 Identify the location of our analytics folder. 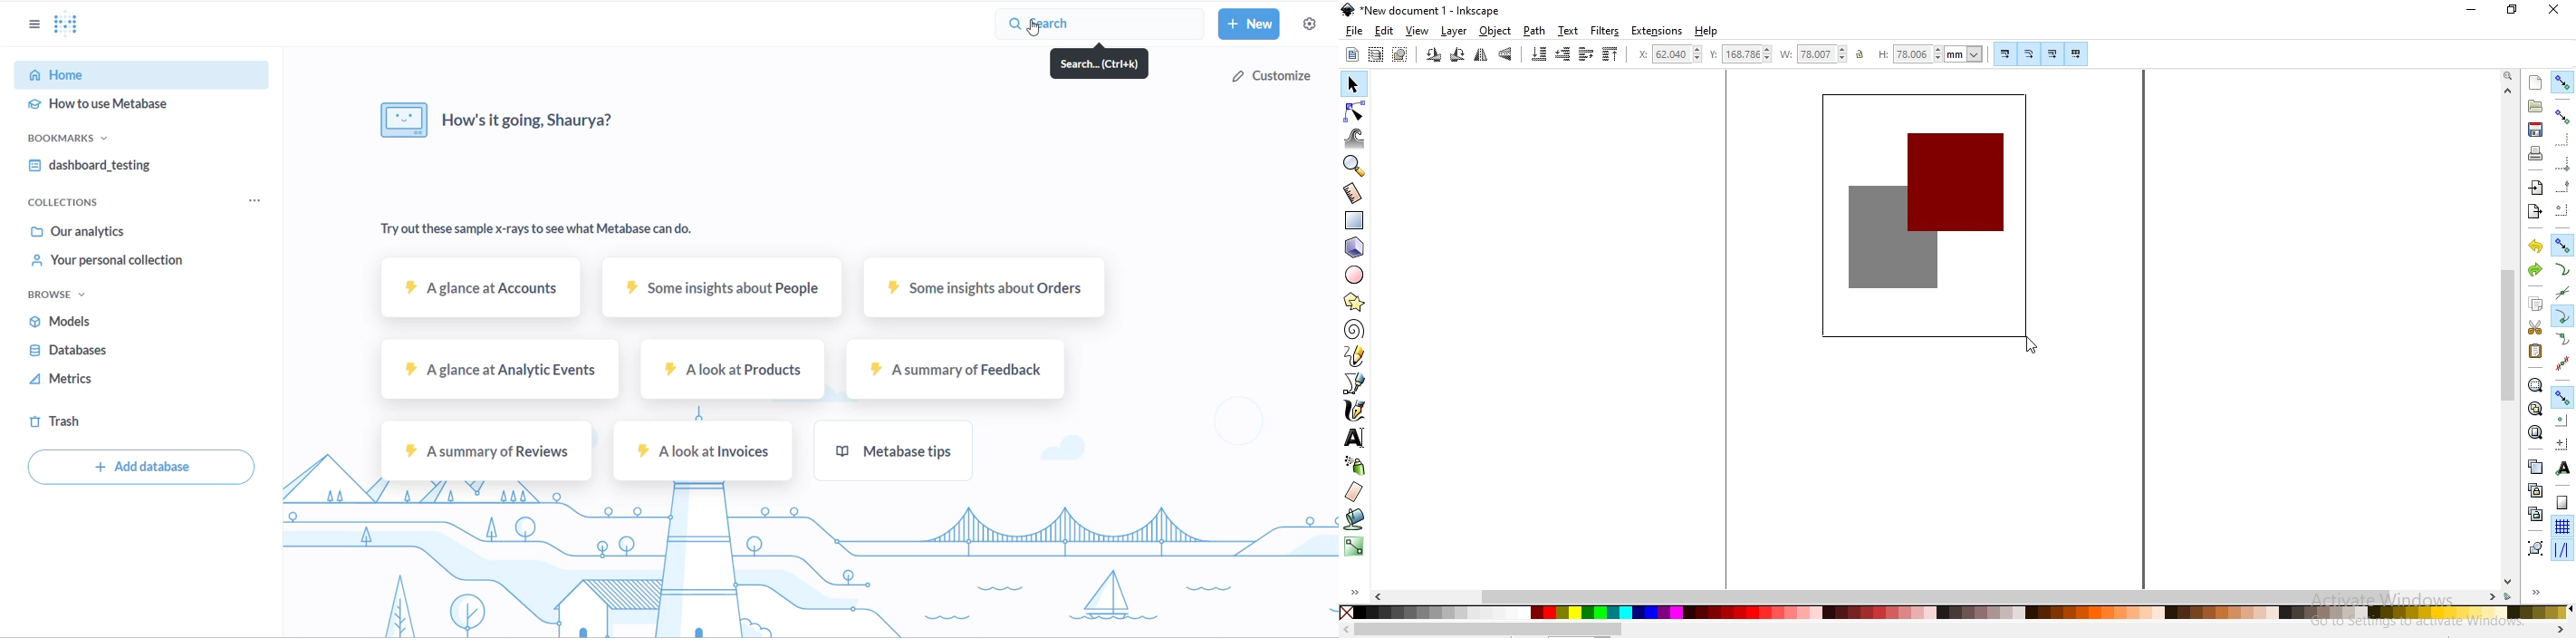
(133, 231).